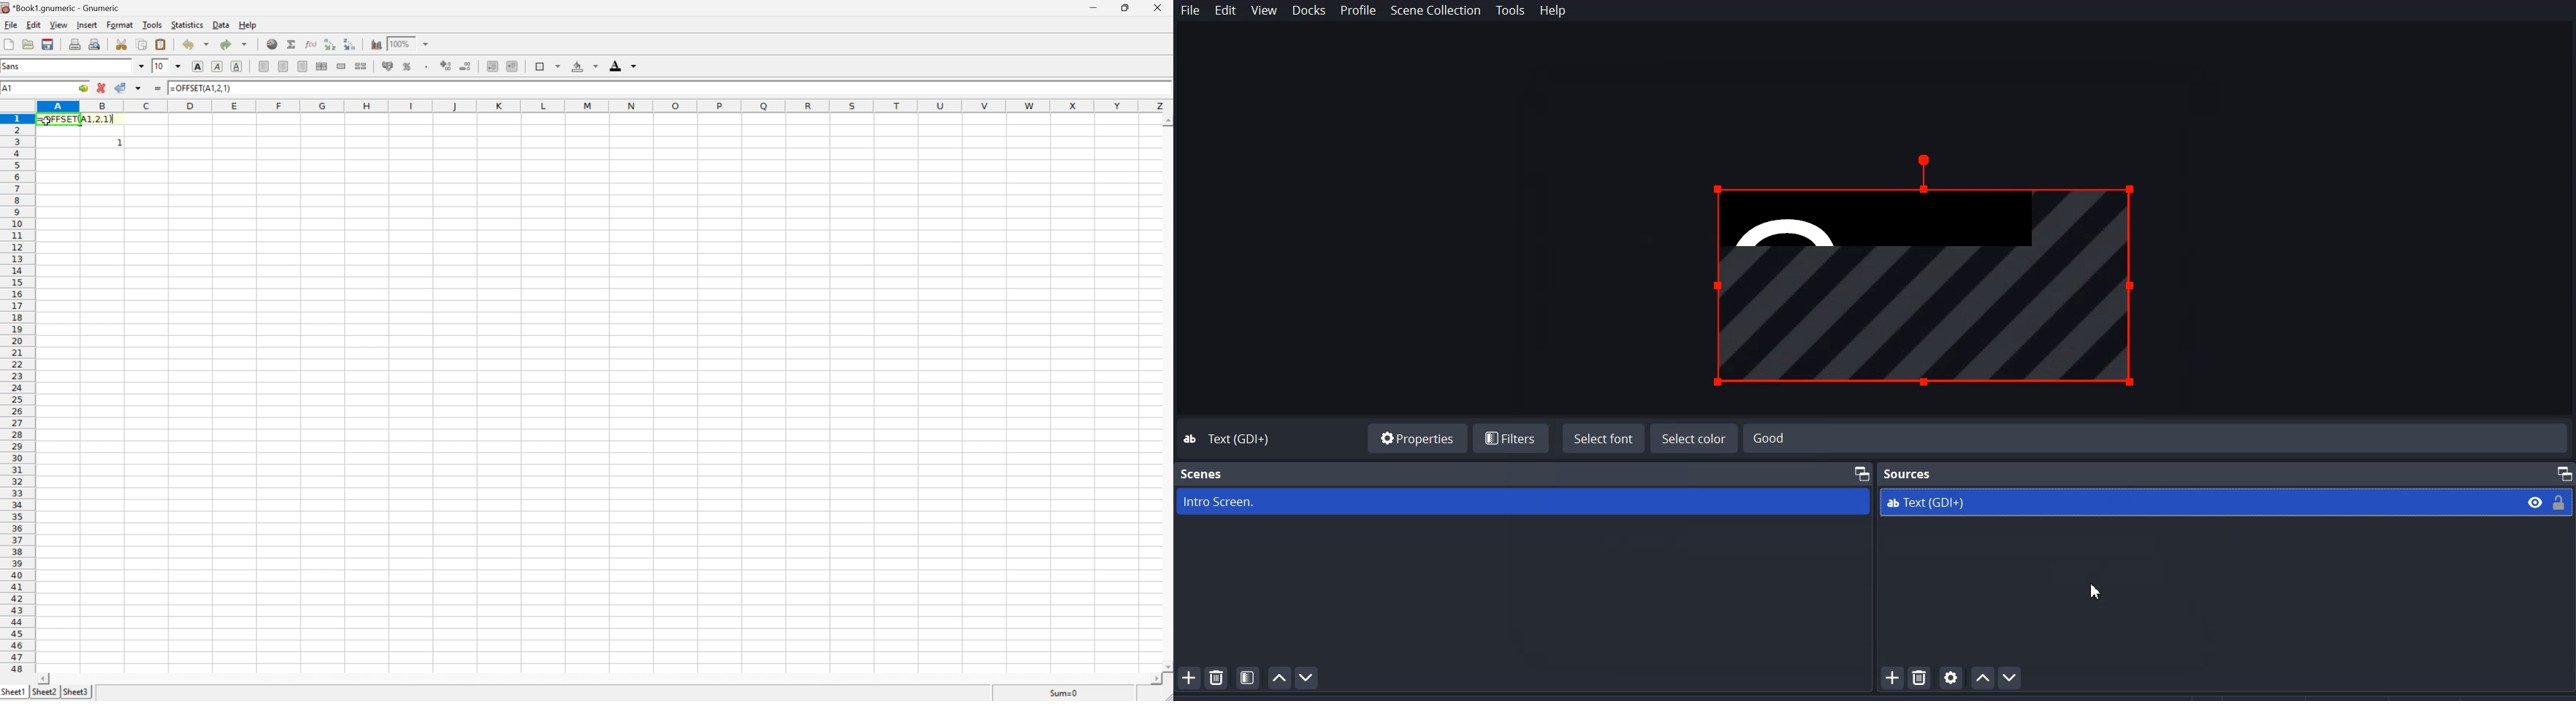 The image size is (2576, 728). What do you see at coordinates (2100, 593) in the screenshot?
I see `Cursor` at bounding box center [2100, 593].